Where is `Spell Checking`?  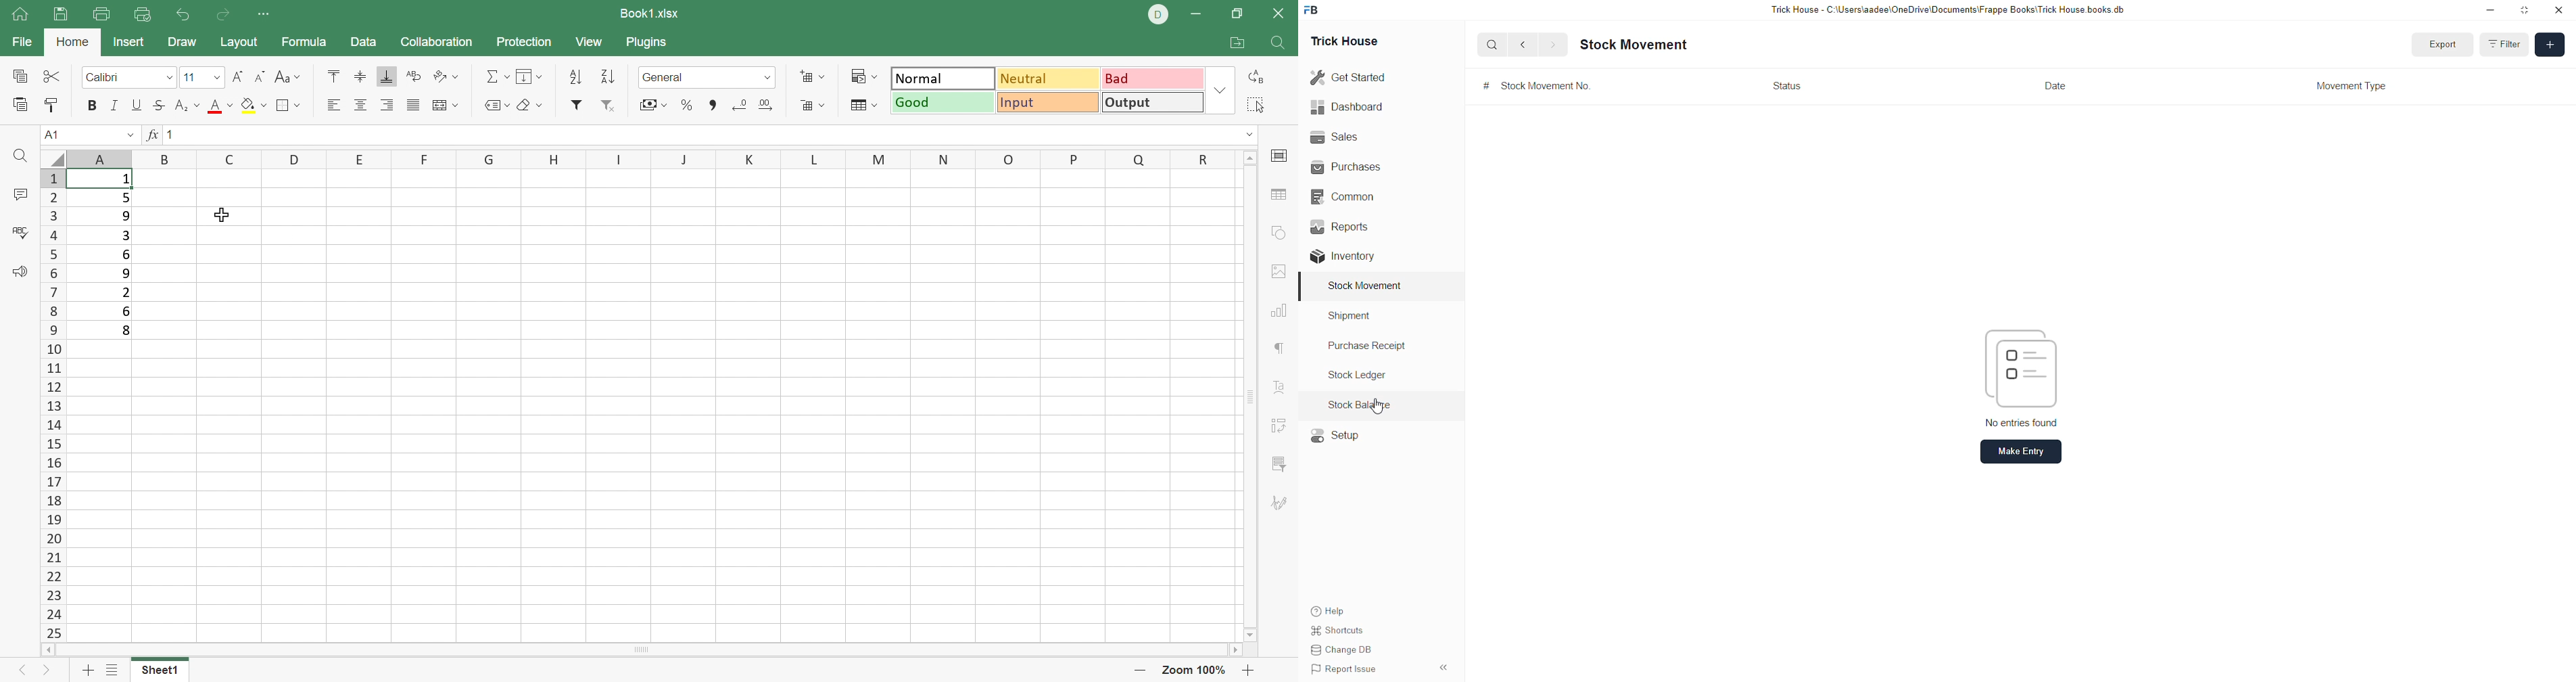 Spell Checking is located at coordinates (21, 234).